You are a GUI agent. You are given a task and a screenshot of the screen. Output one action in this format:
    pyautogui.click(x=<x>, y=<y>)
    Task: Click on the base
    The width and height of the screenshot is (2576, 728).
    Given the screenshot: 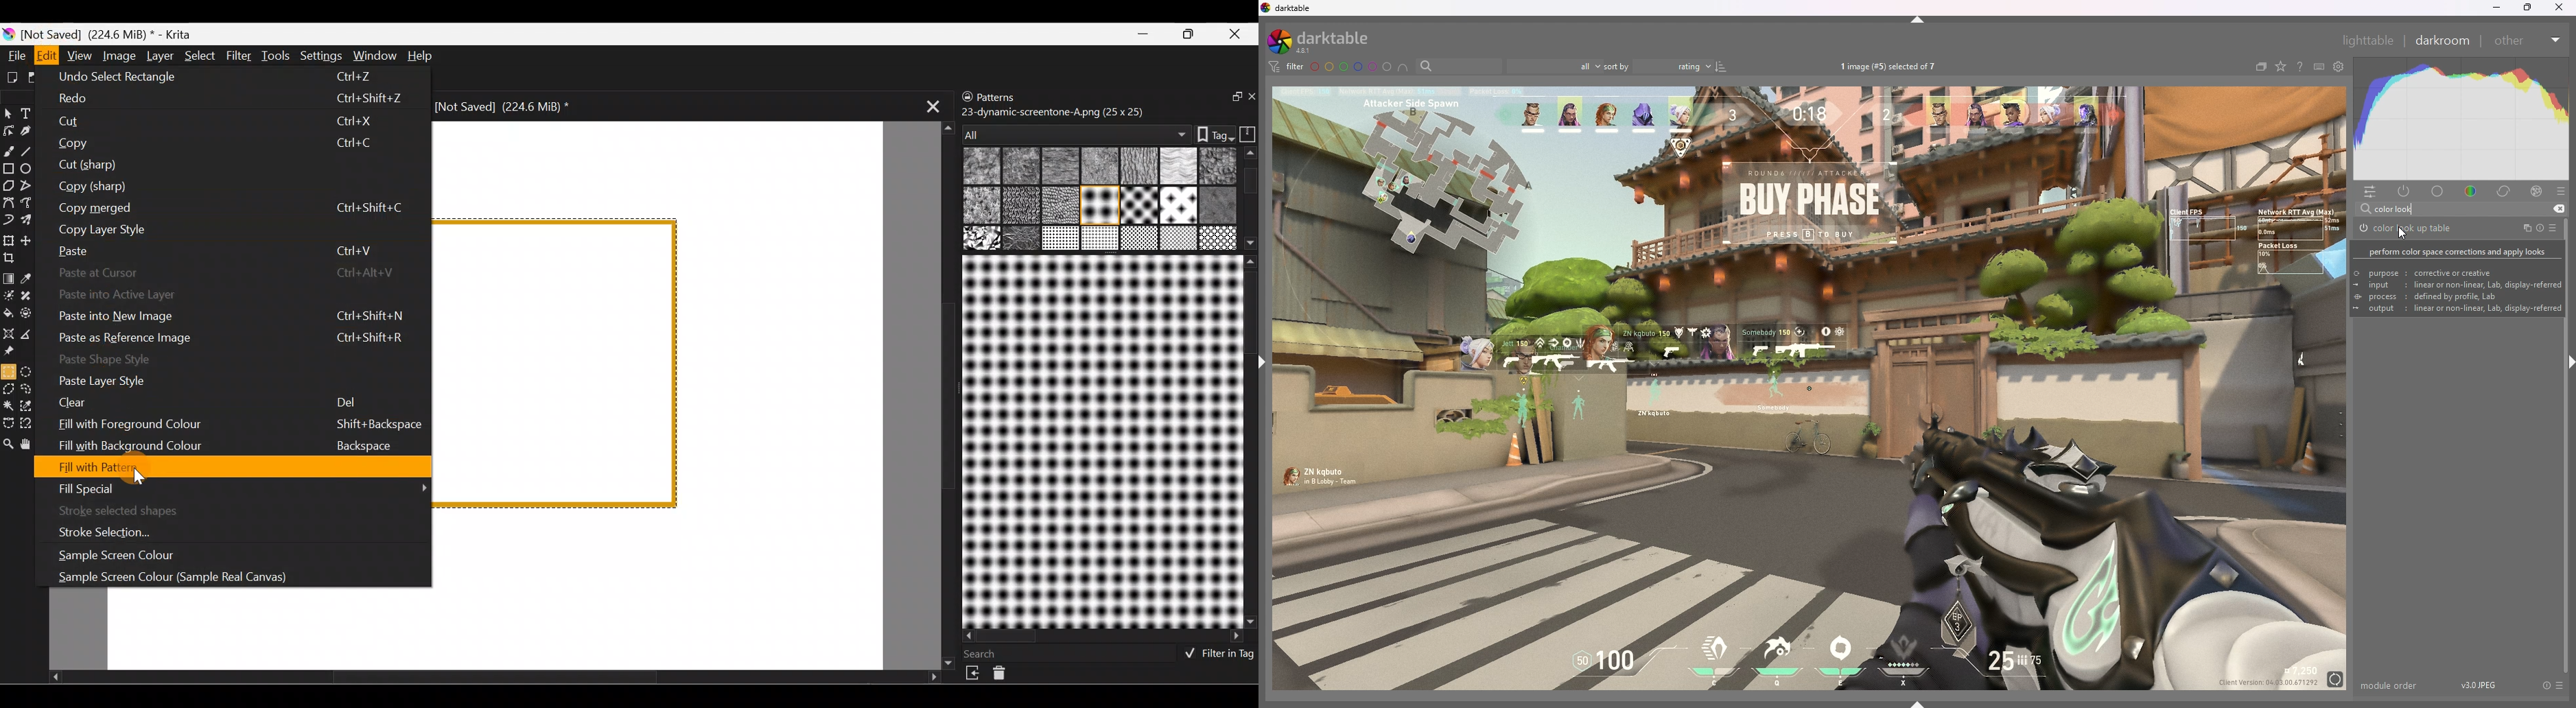 What is the action you would take?
    pyautogui.click(x=2439, y=191)
    